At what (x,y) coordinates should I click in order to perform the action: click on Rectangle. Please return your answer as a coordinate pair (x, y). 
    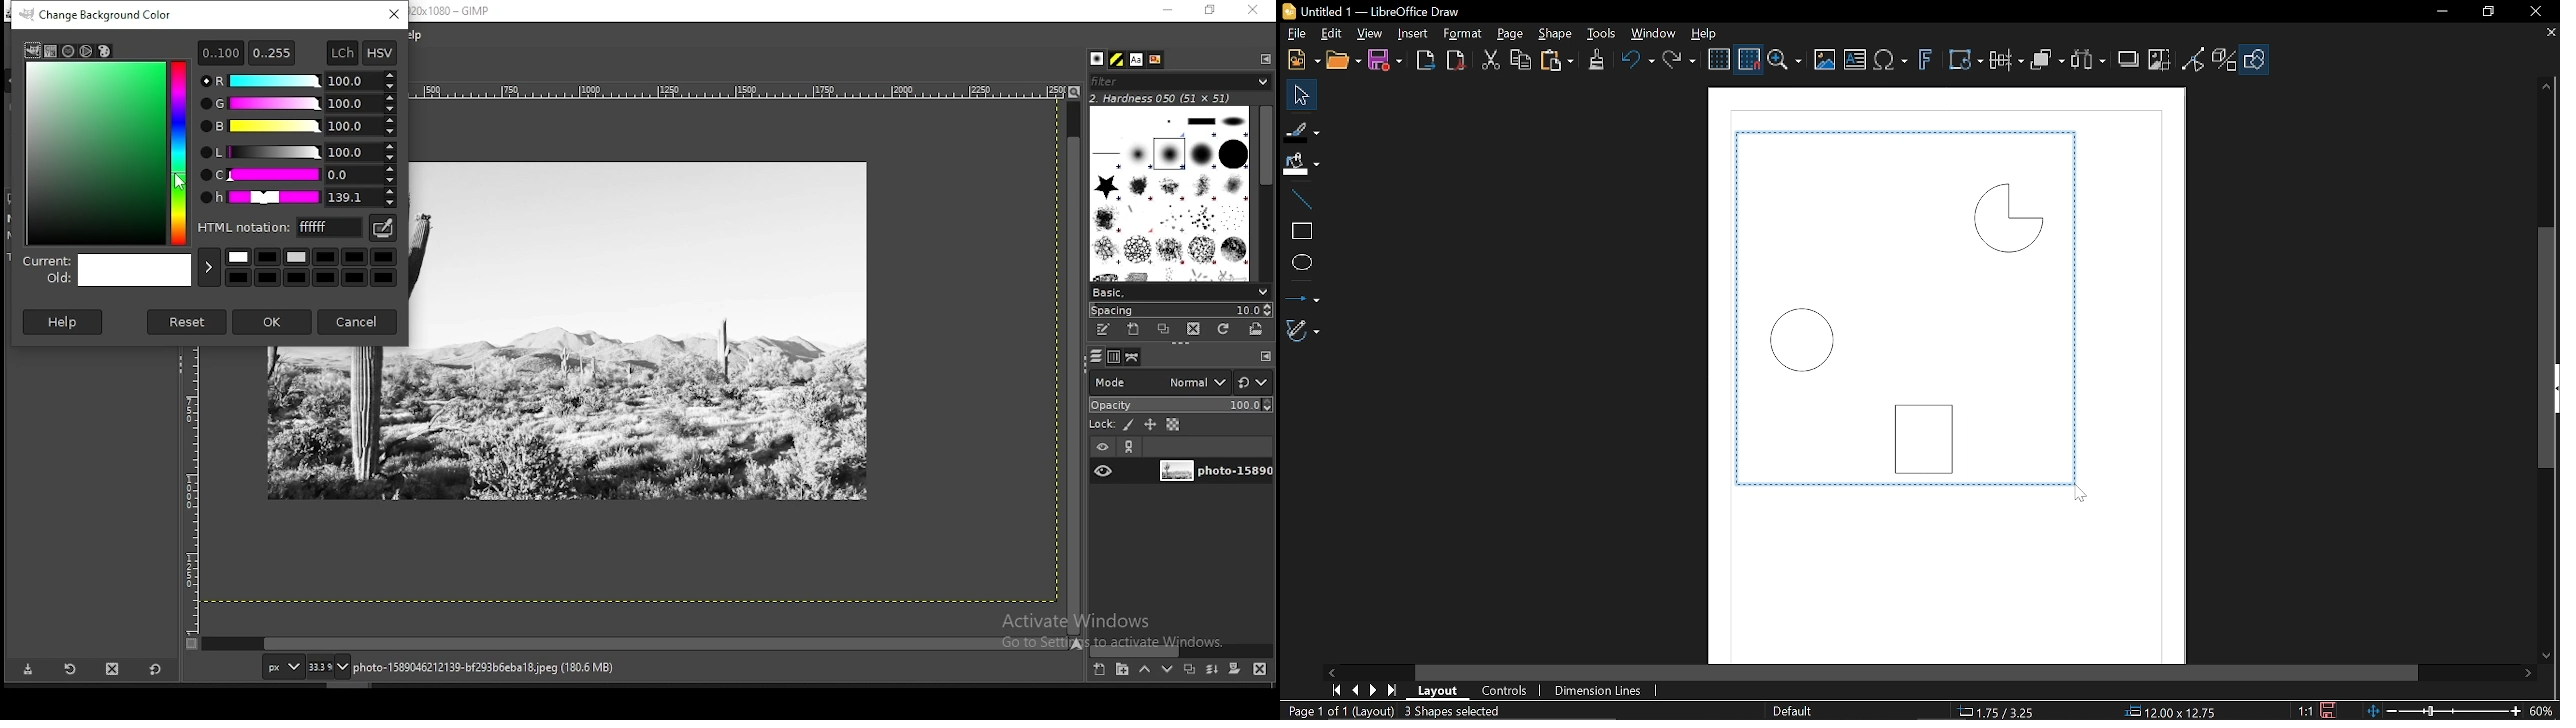
    Looking at the image, I should click on (1298, 229).